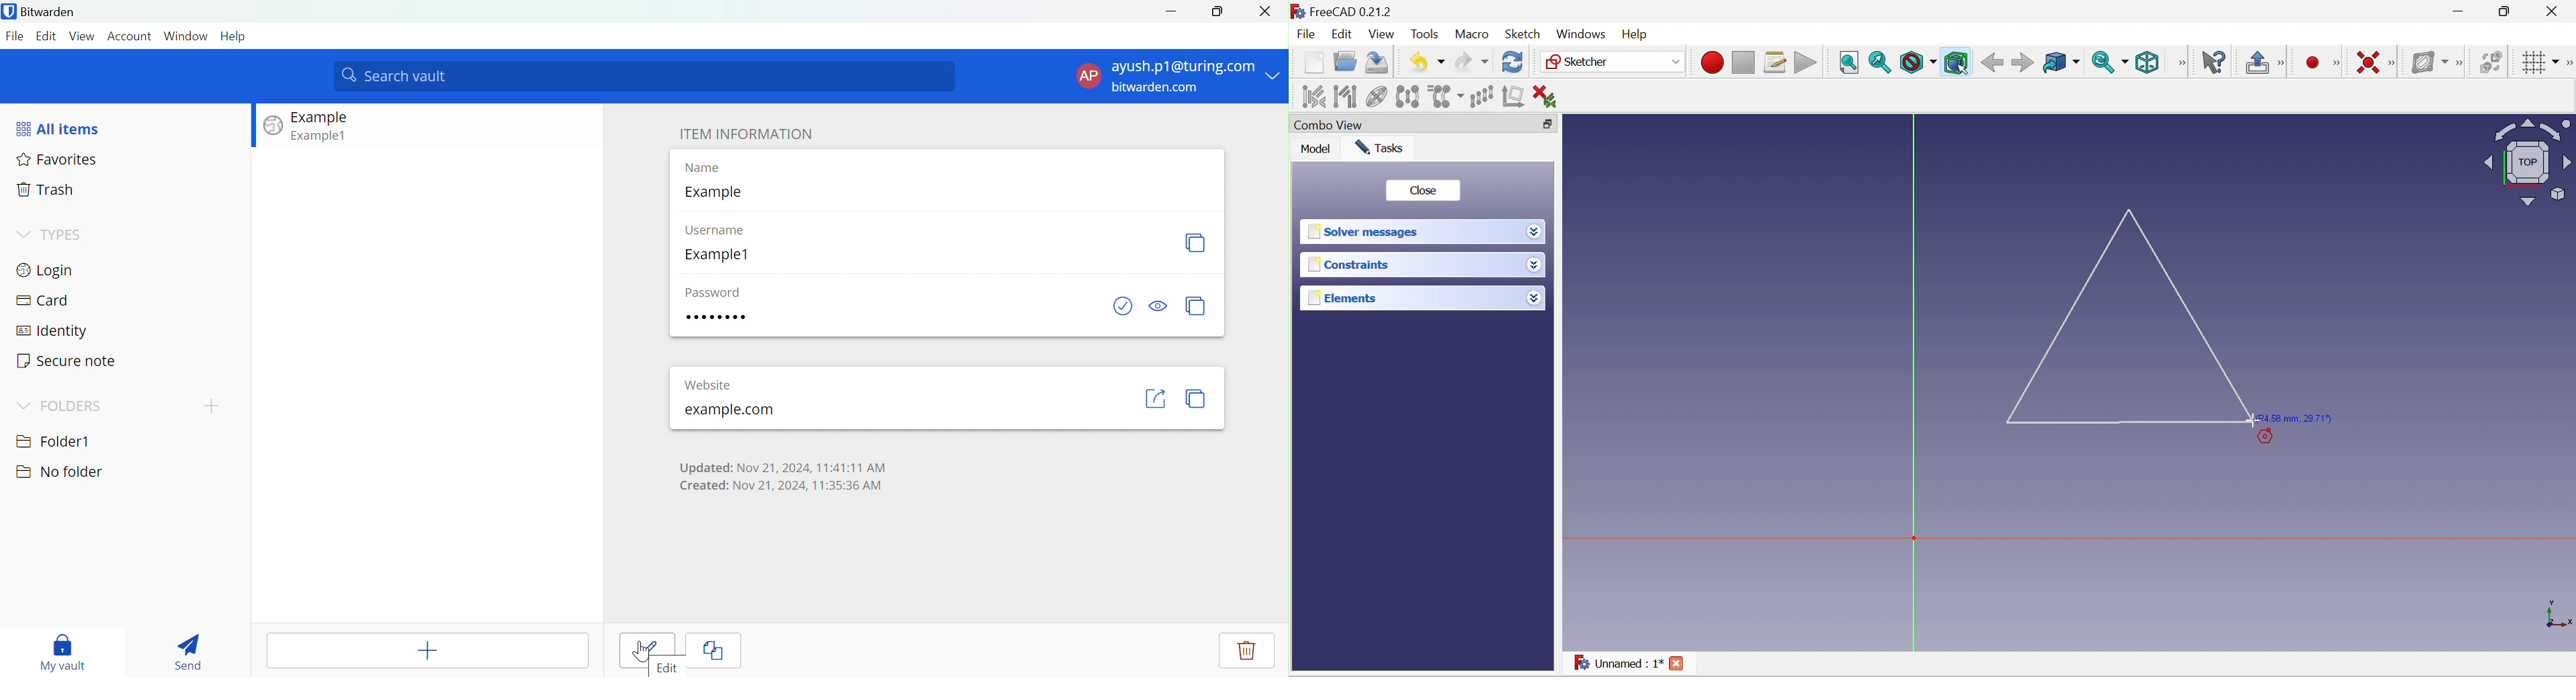 The image size is (2576, 700). Describe the element at coordinates (2023, 63) in the screenshot. I see `Forward` at that location.